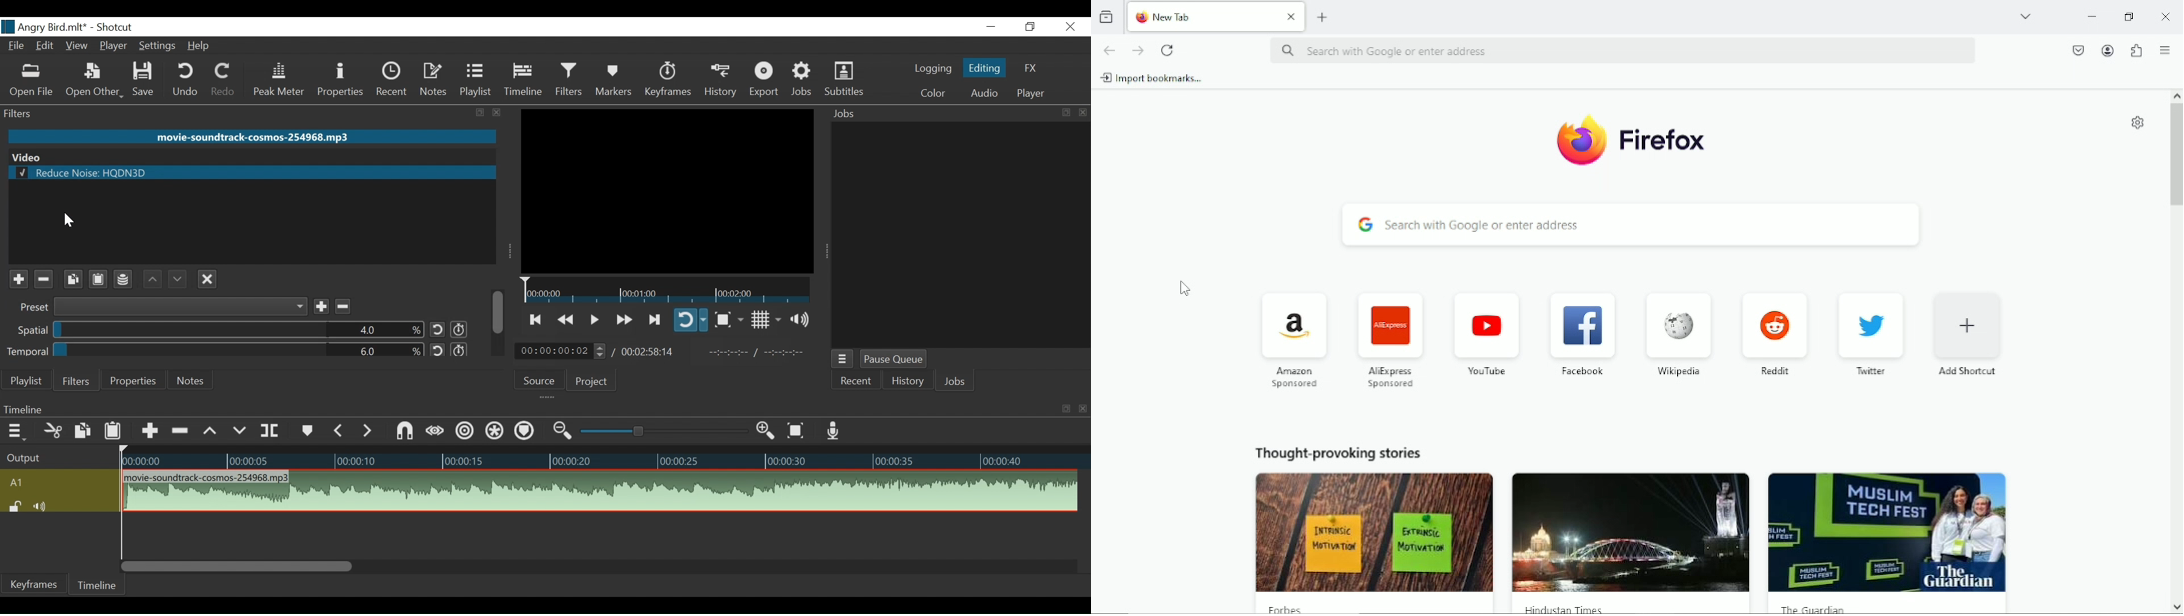  What do you see at coordinates (239, 329) in the screenshot?
I see `Adjust Spatial percentage` at bounding box center [239, 329].